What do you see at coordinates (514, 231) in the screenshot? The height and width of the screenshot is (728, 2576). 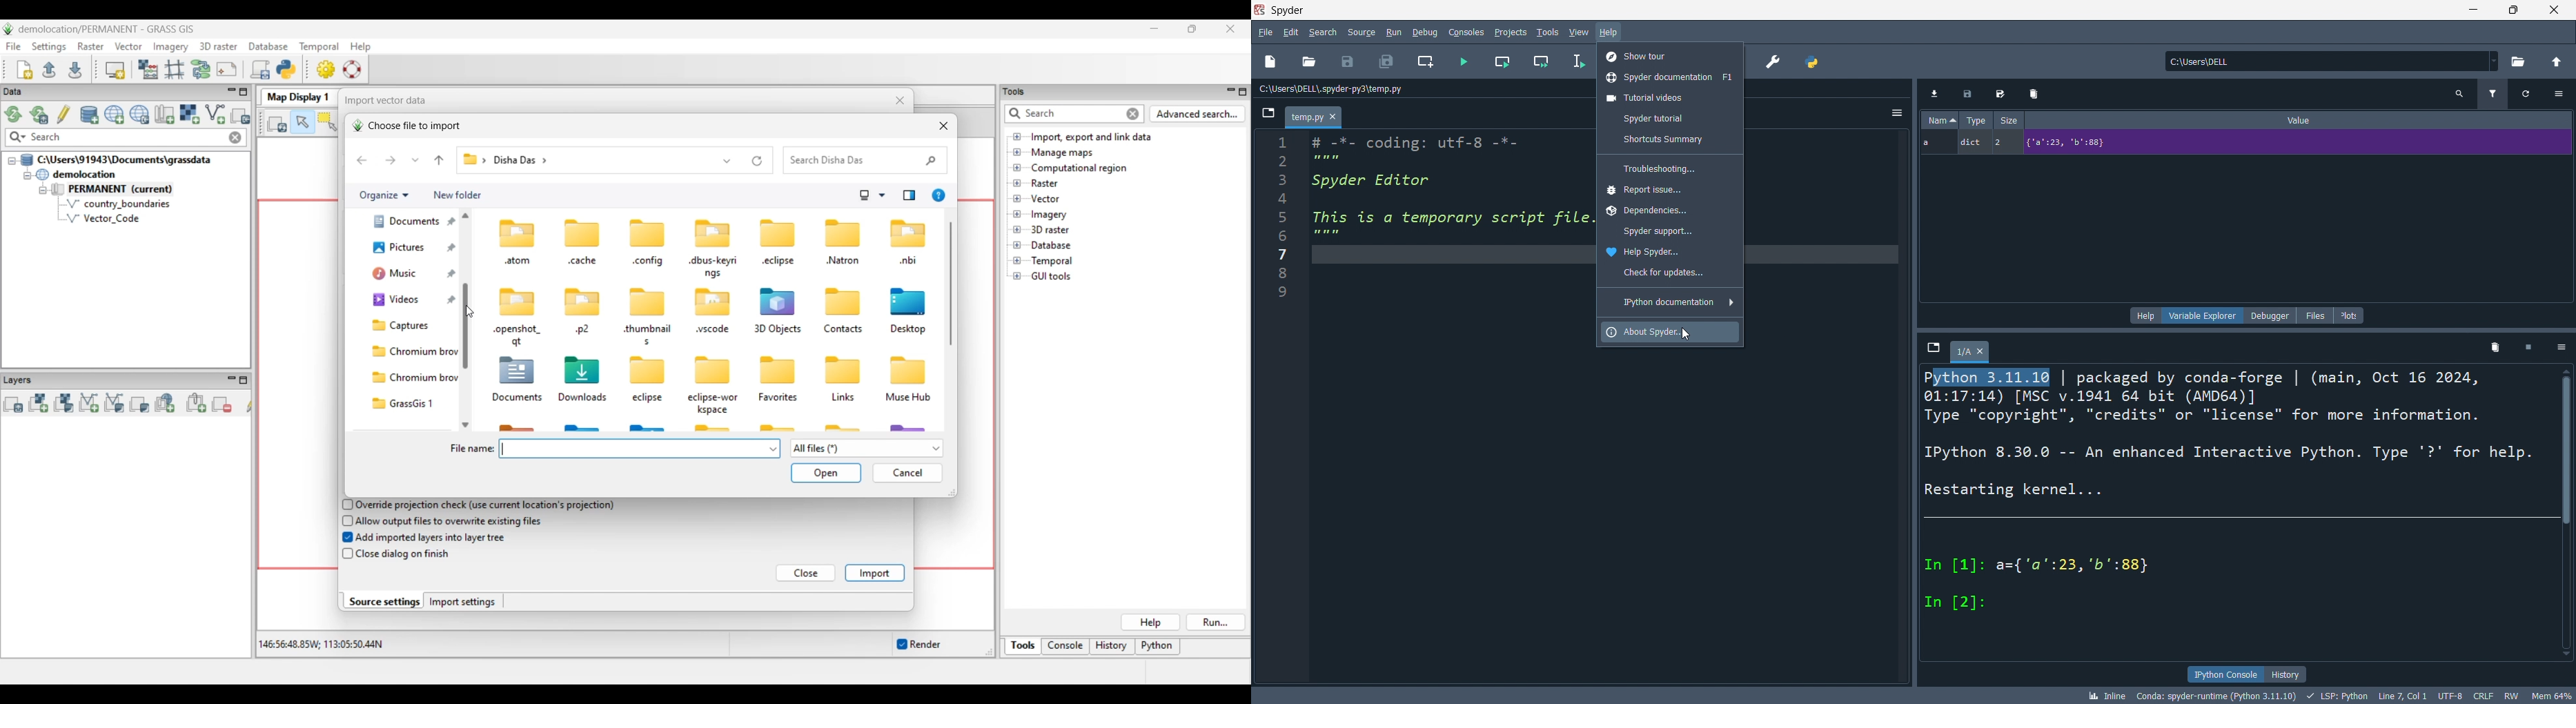 I see `icon` at bounding box center [514, 231].